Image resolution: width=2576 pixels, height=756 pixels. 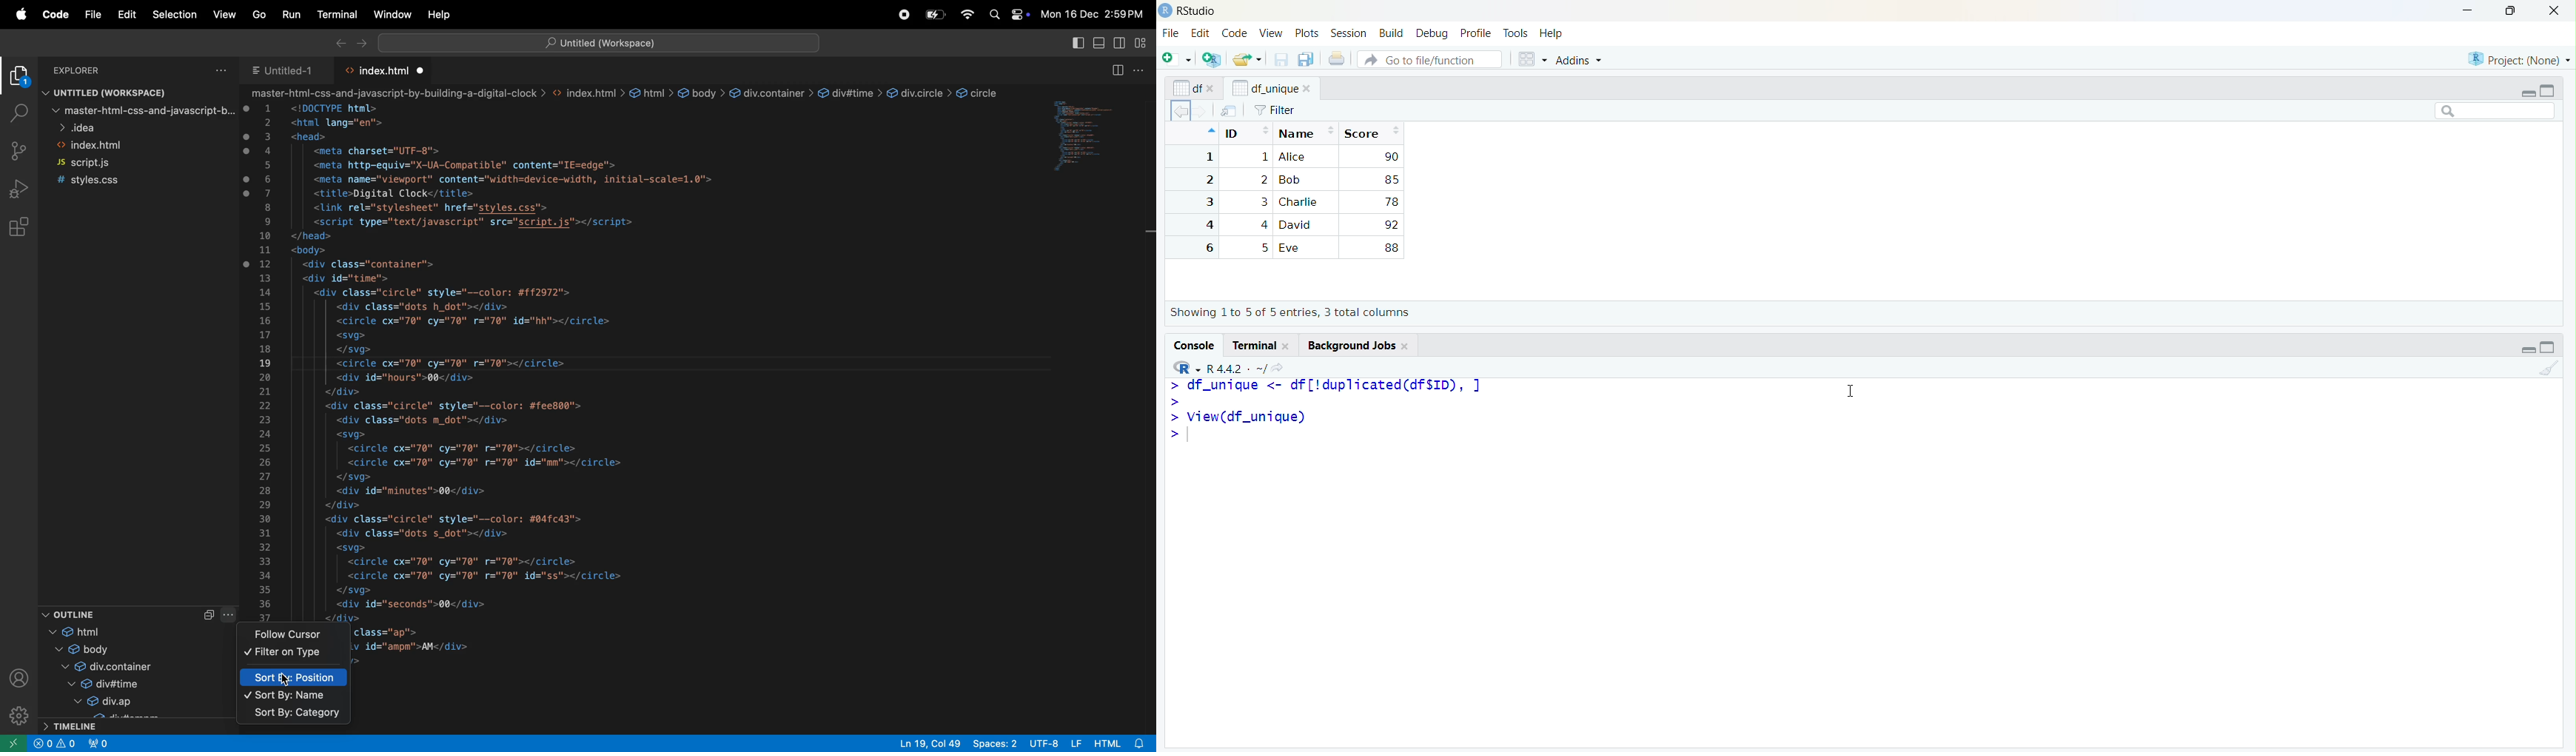 What do you see at coordinates (1291, 313) in the screenshot?
I see `Showing 1 to 7 of 7 entries, 3 total columns` at bounding box center [1291, 313].